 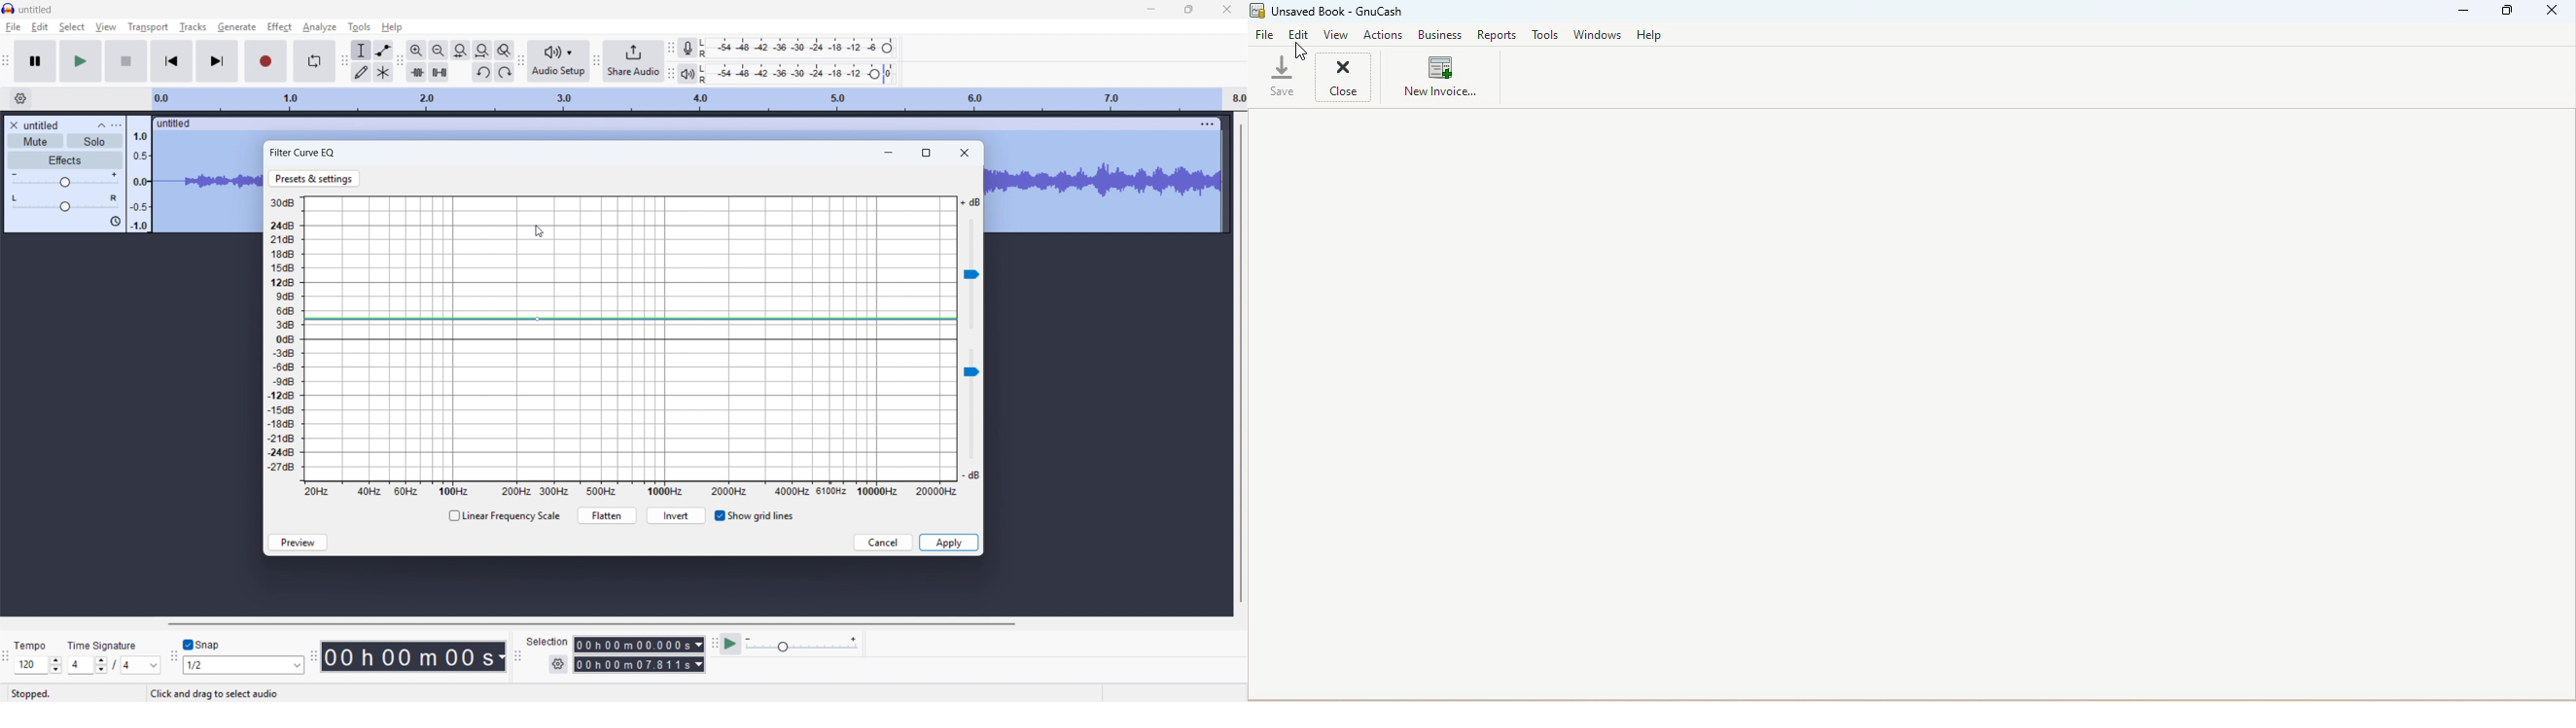 What do you see at coordinates (608, 515) in the screenshot?
I see `Flatten ` at bounding box center [608, 515].